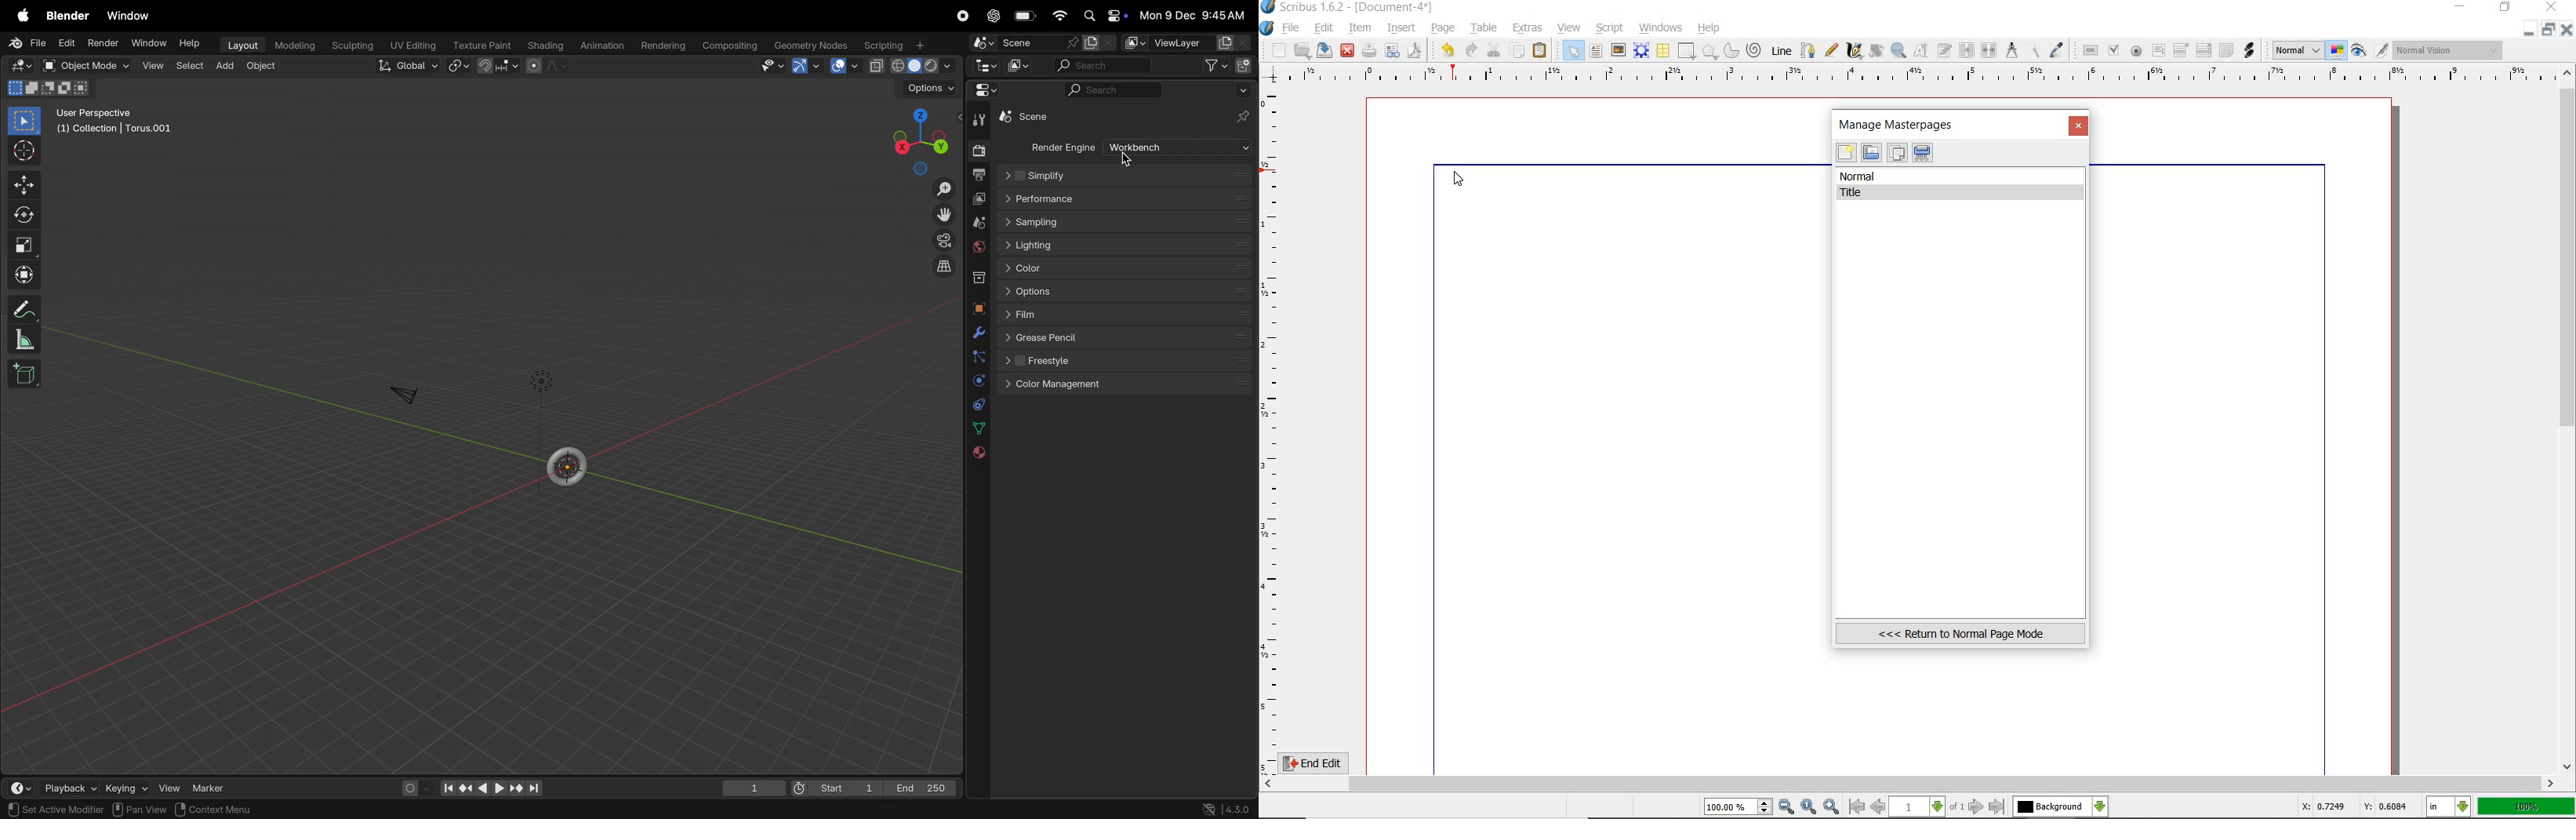 The image size is (2576, 840). What do you see at coordinates (32, 810) in the screenshot?
I see `Set Active` at bounding box center [32, 810].